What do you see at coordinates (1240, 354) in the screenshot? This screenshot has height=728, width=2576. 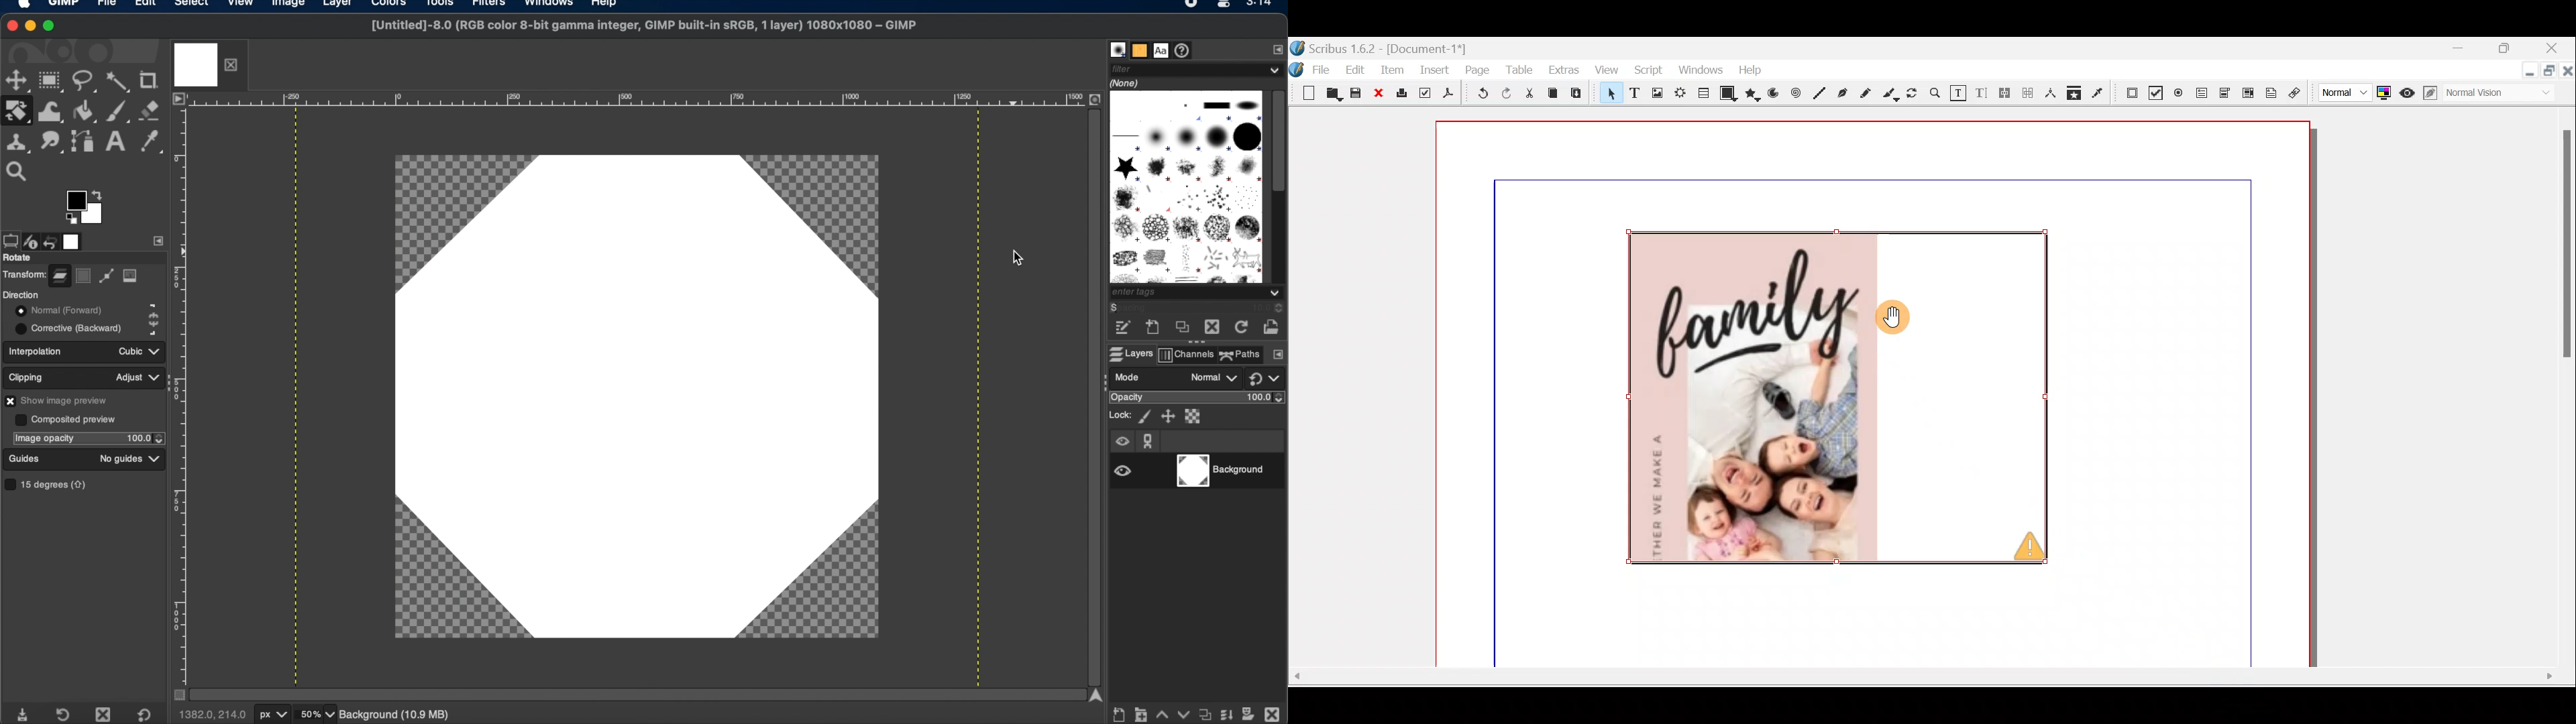 I see `paths` at bounding box center [1240, 354].